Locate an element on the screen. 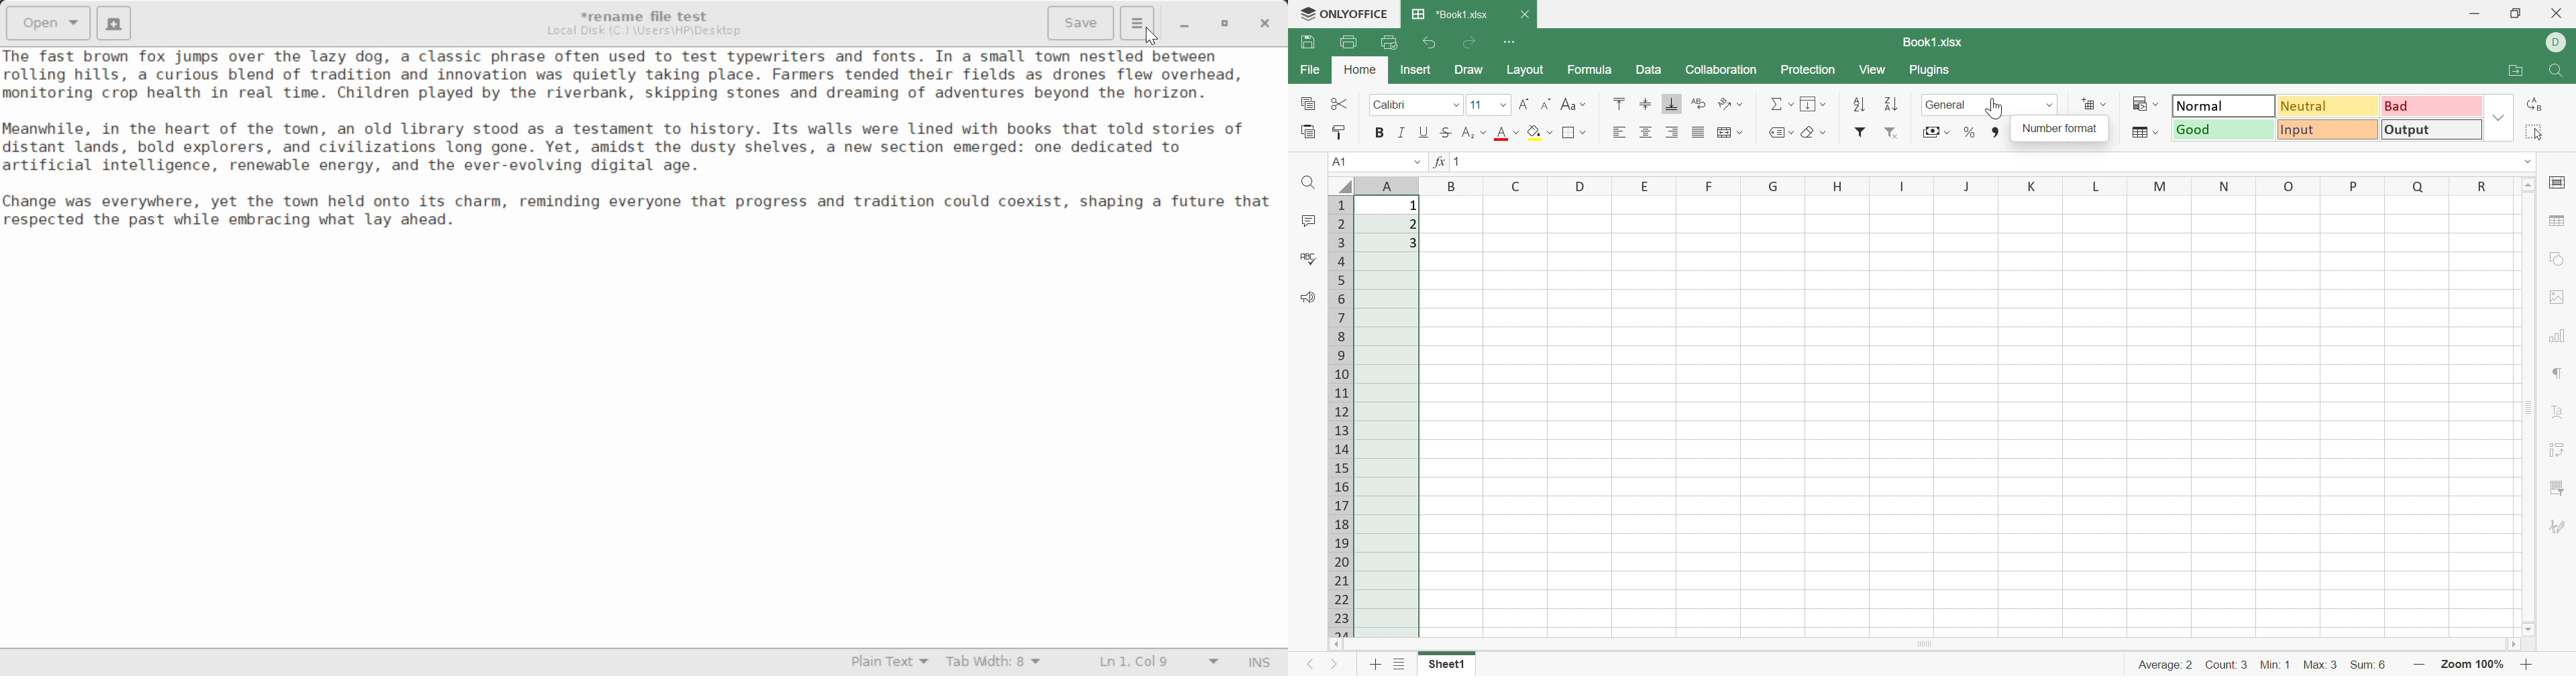  Align top is located at coordinates (1619, 102).